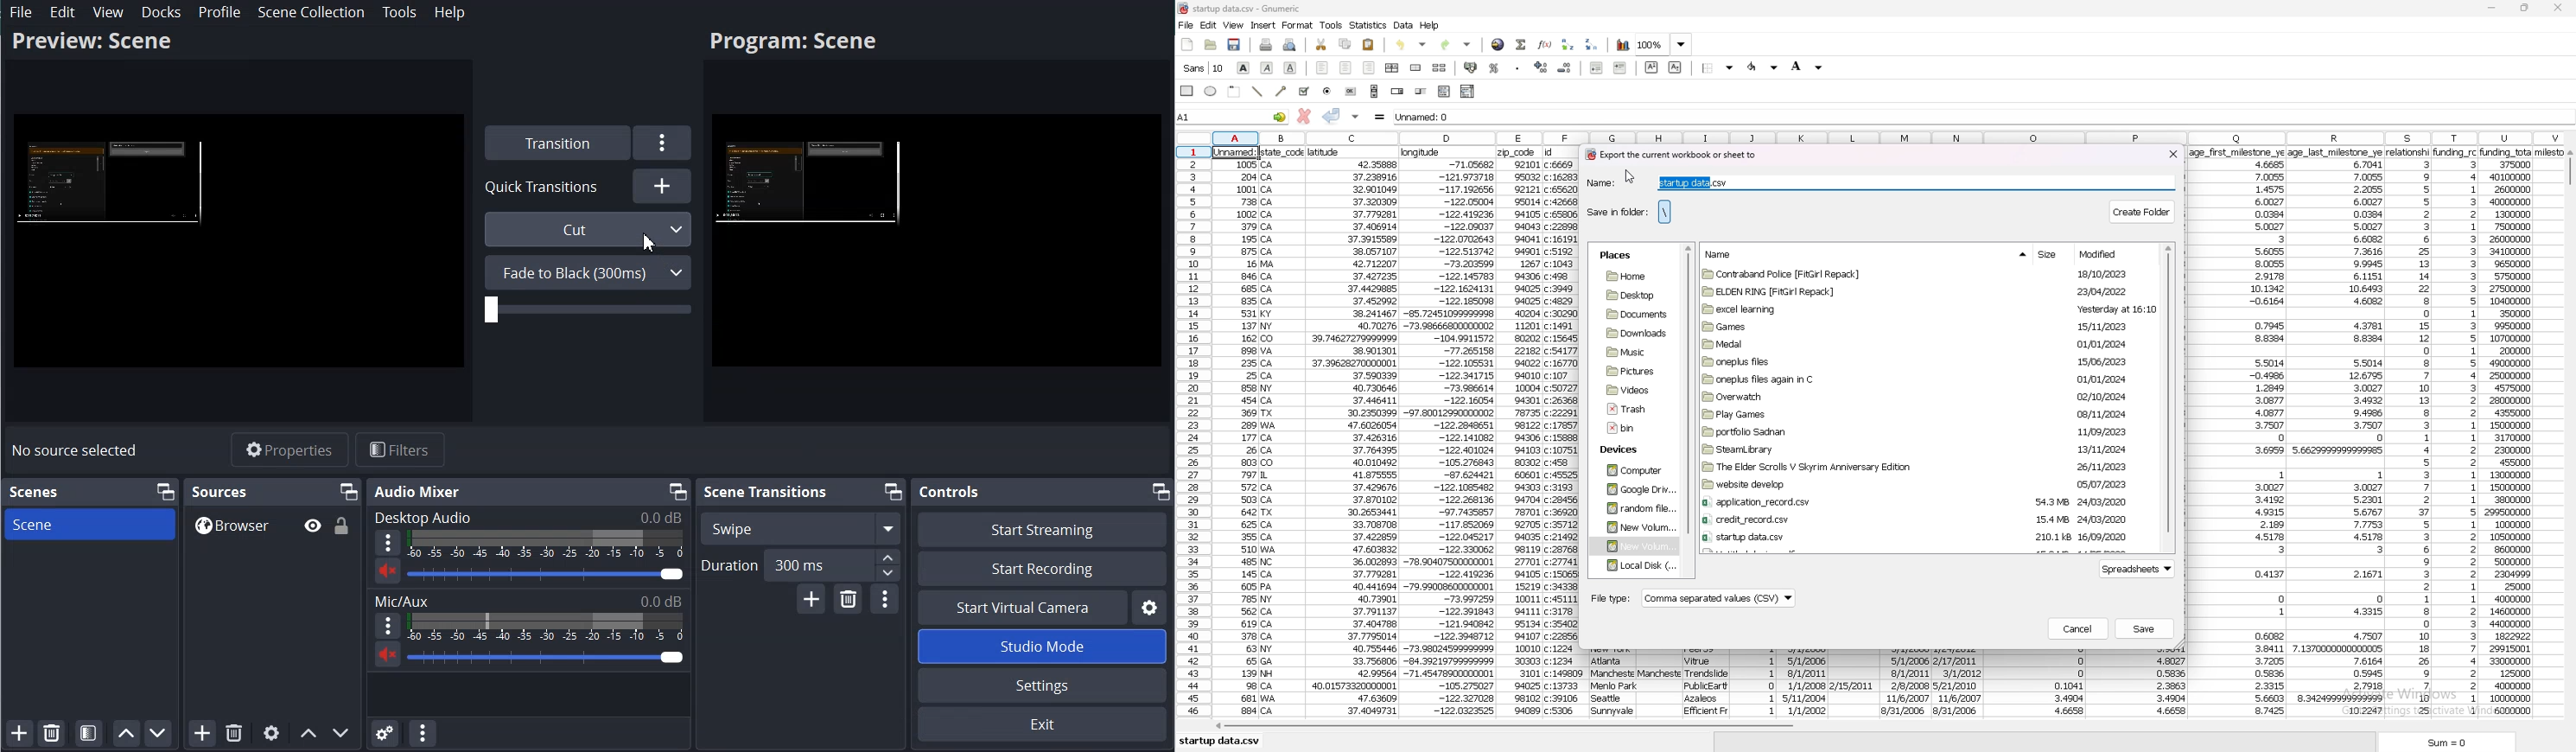 The image size is (2576, 756). Describe the element at coordinates (387, 570) in the screenshot. I see `Sound` at that location.